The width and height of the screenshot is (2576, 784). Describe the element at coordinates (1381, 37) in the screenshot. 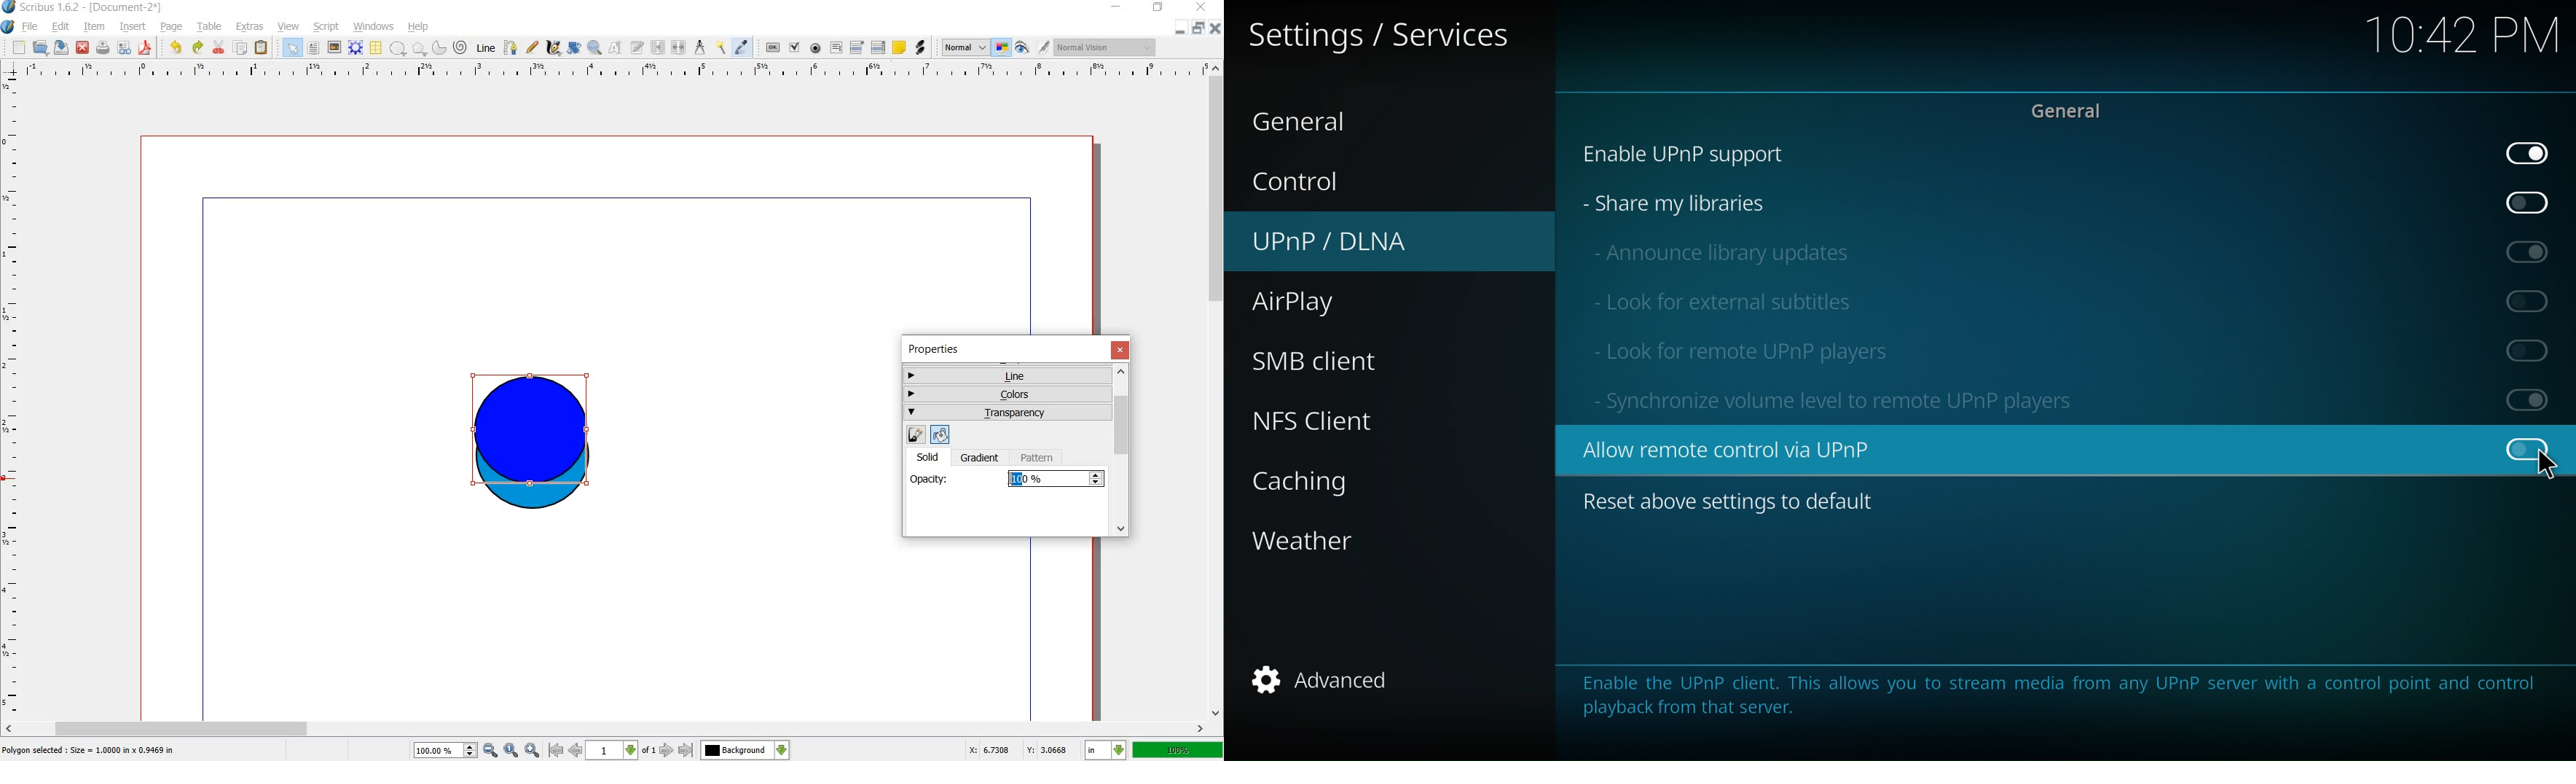

I see `setting and service` at that location.